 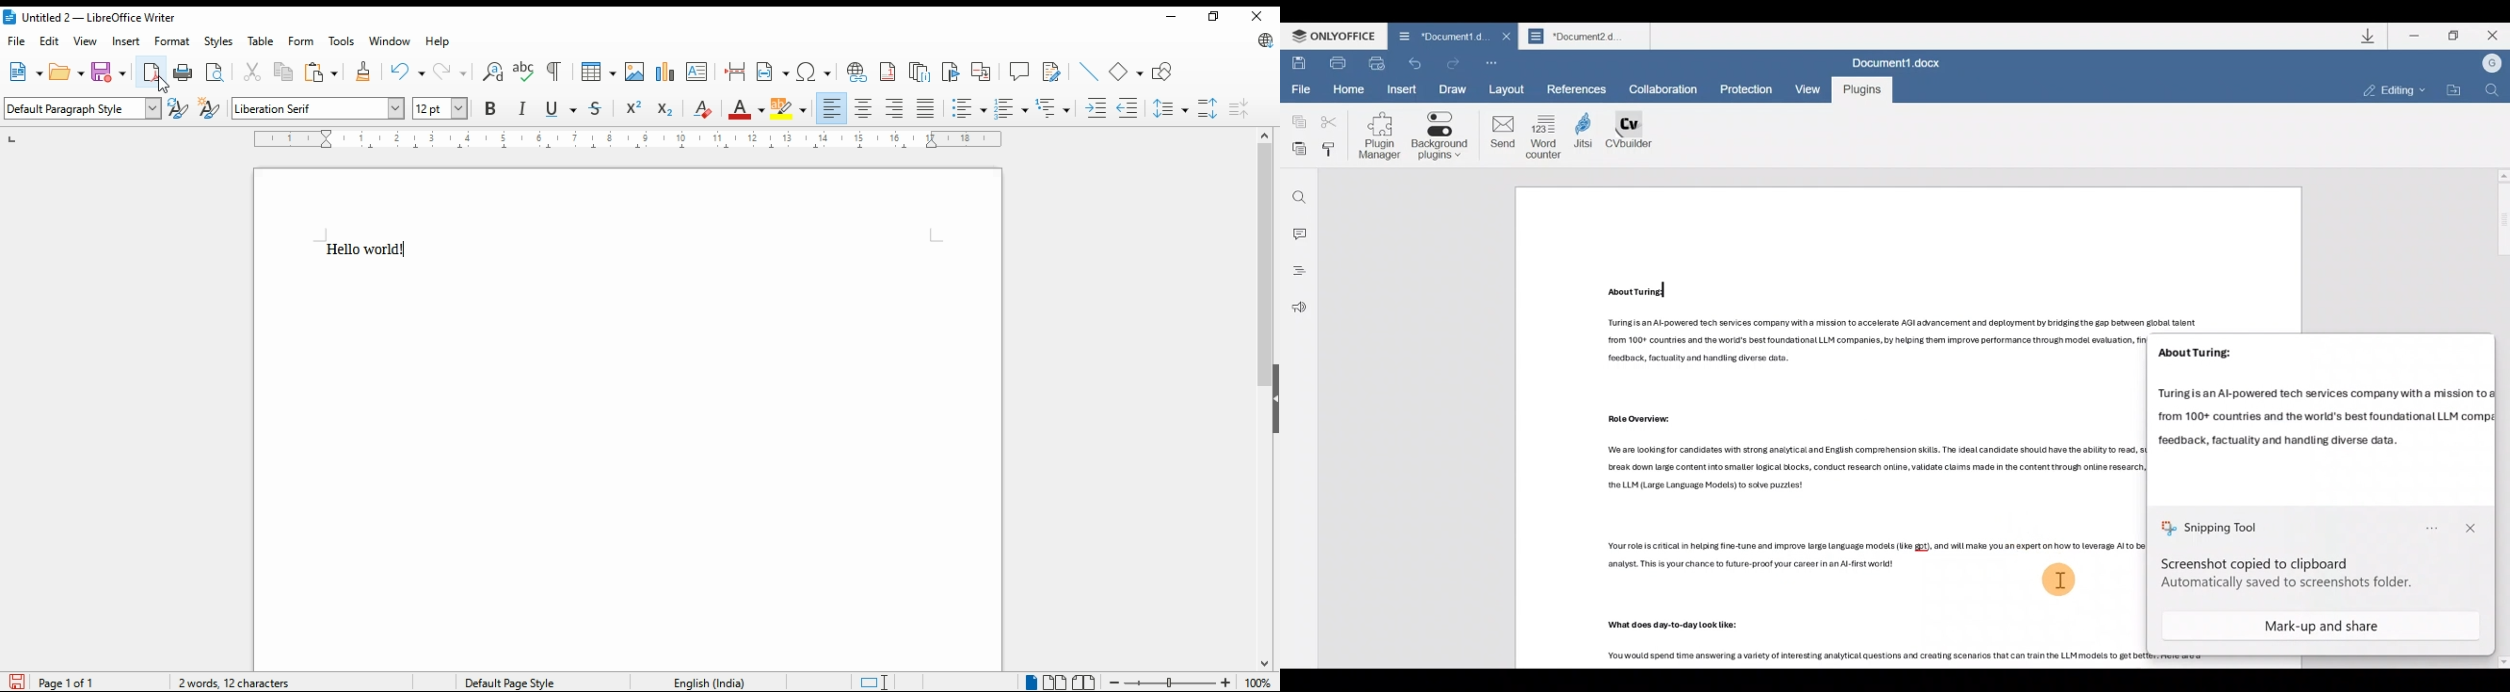 What do you see at coordinates (1087, 71) in the screenshot?
I see `insert line` at bounding box center [1087, 71].